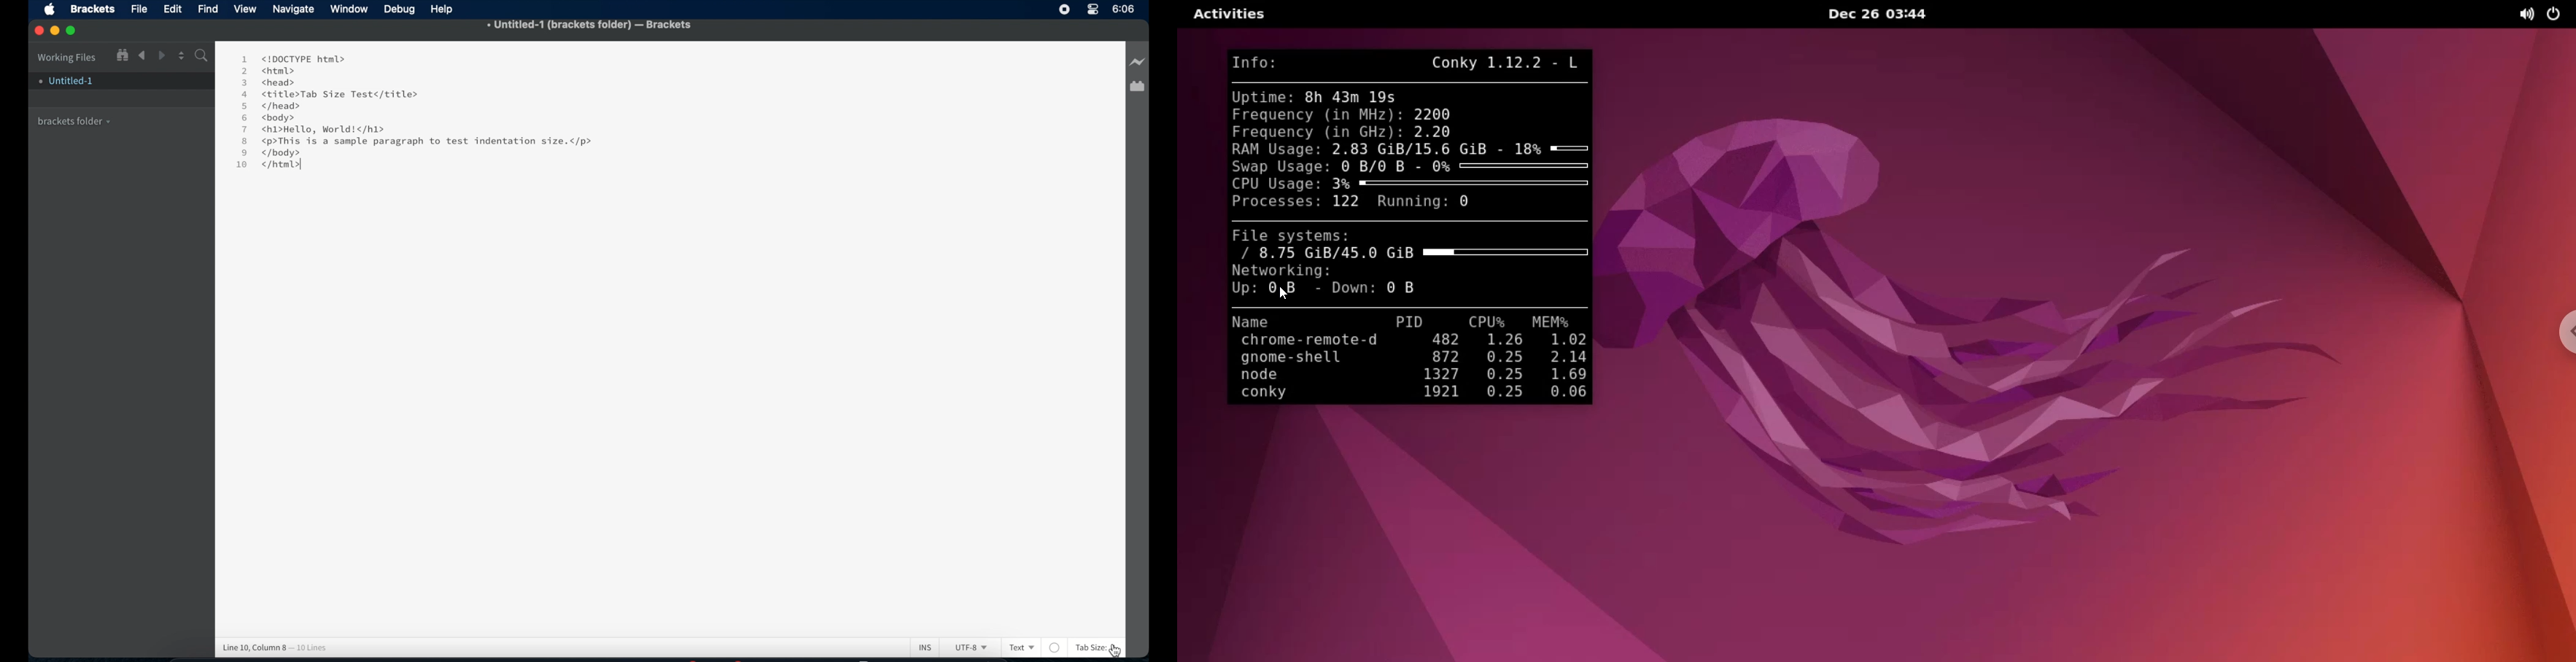 The height and width of the screenshot is (672, 2576). I want to click on File, so click(139, 10).